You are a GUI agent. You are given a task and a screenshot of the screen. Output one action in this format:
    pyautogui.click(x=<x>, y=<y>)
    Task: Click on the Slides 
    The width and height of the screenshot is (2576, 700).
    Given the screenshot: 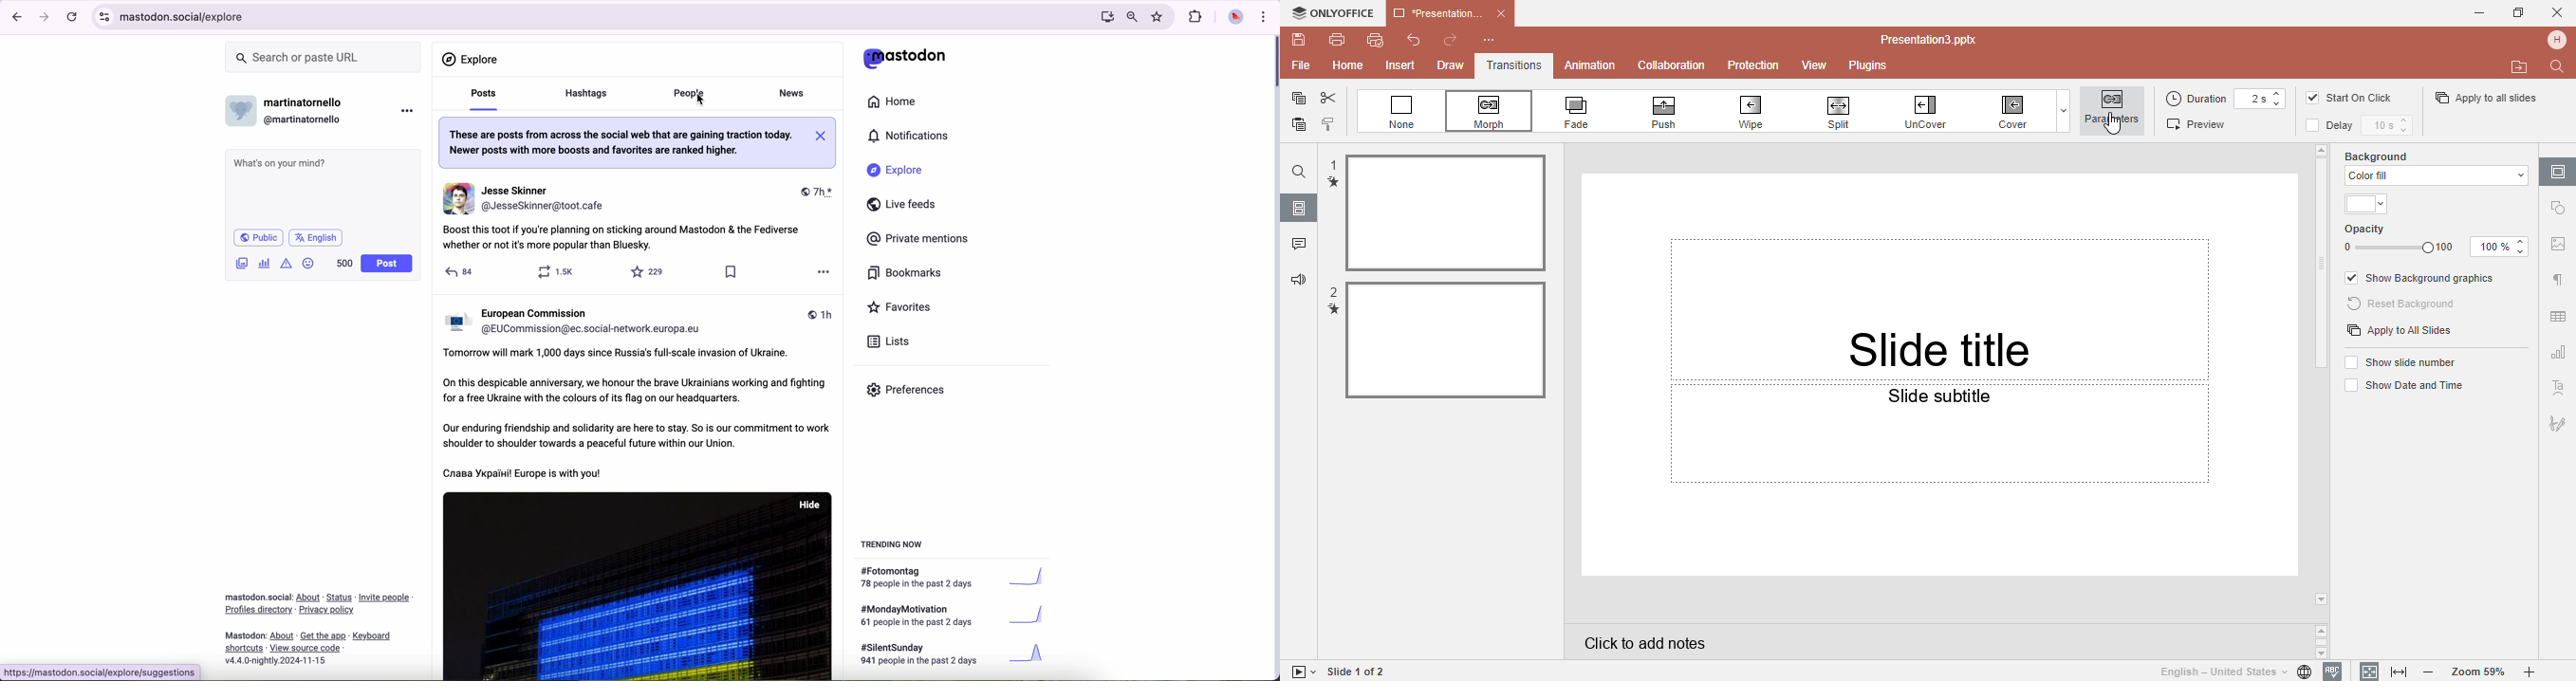 What is the action you would take?
    pyautogui.click(x=1299, y=208)
    